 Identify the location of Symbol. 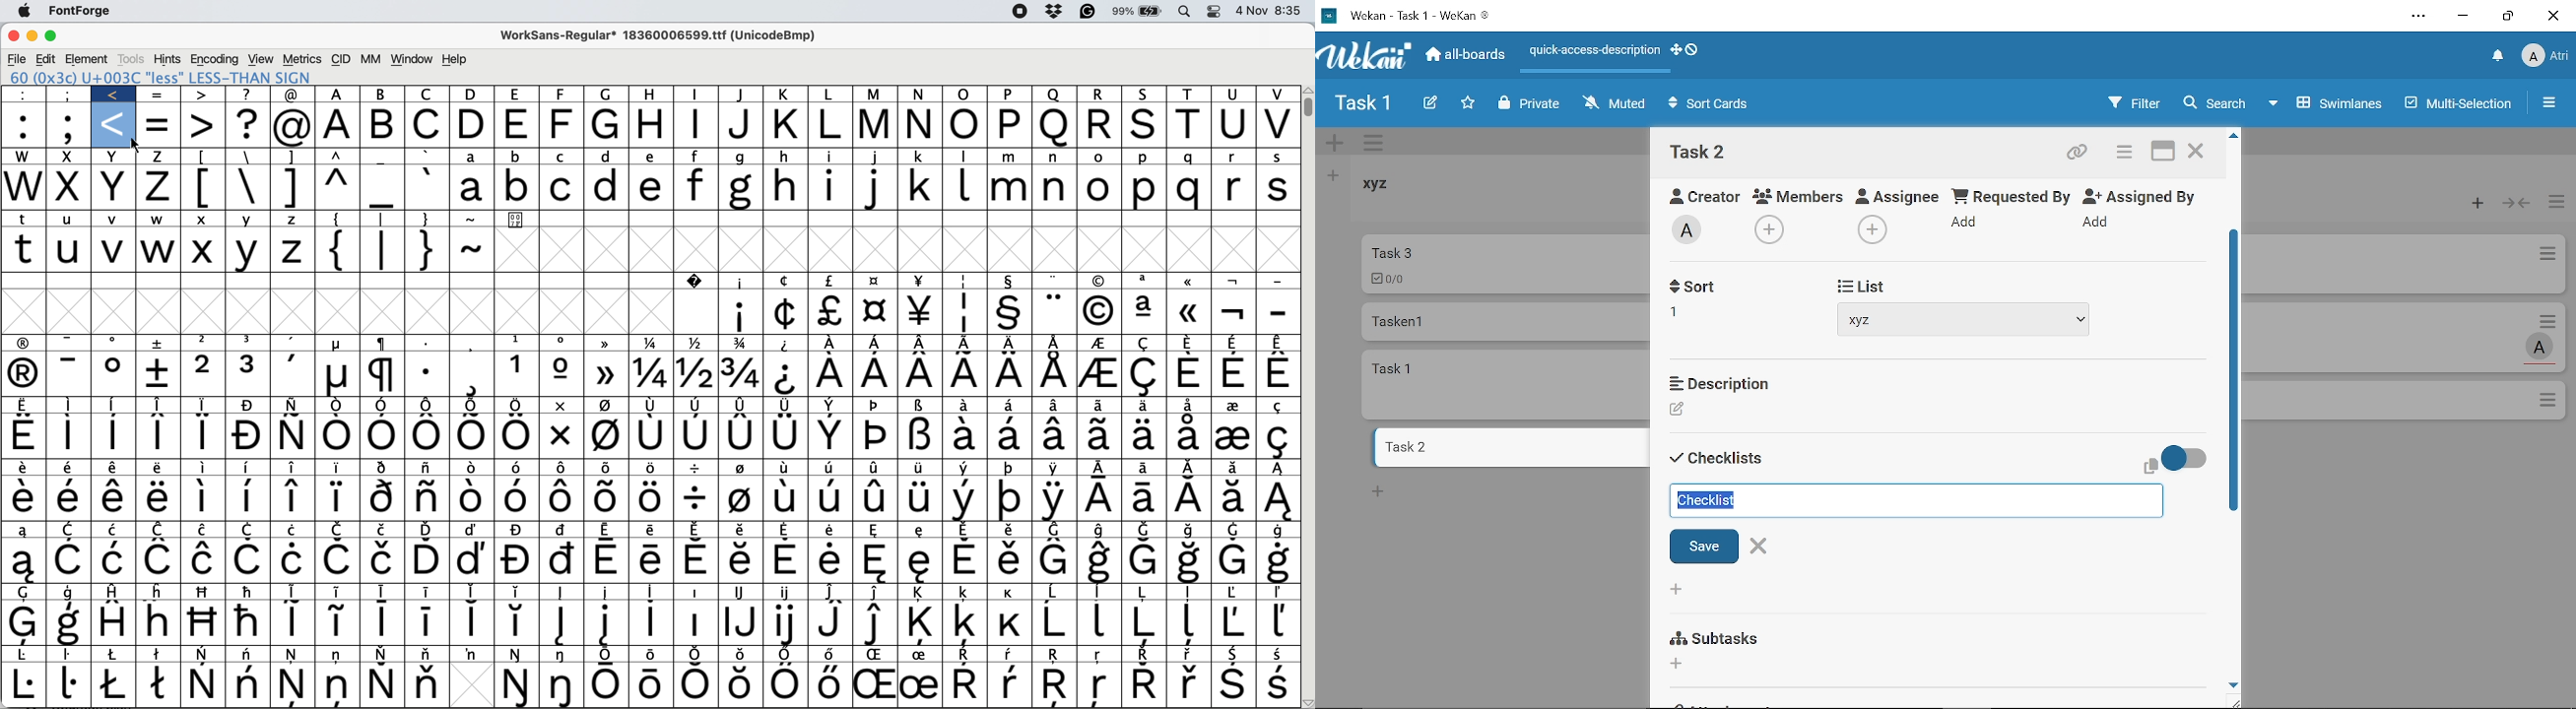
(427, 619).